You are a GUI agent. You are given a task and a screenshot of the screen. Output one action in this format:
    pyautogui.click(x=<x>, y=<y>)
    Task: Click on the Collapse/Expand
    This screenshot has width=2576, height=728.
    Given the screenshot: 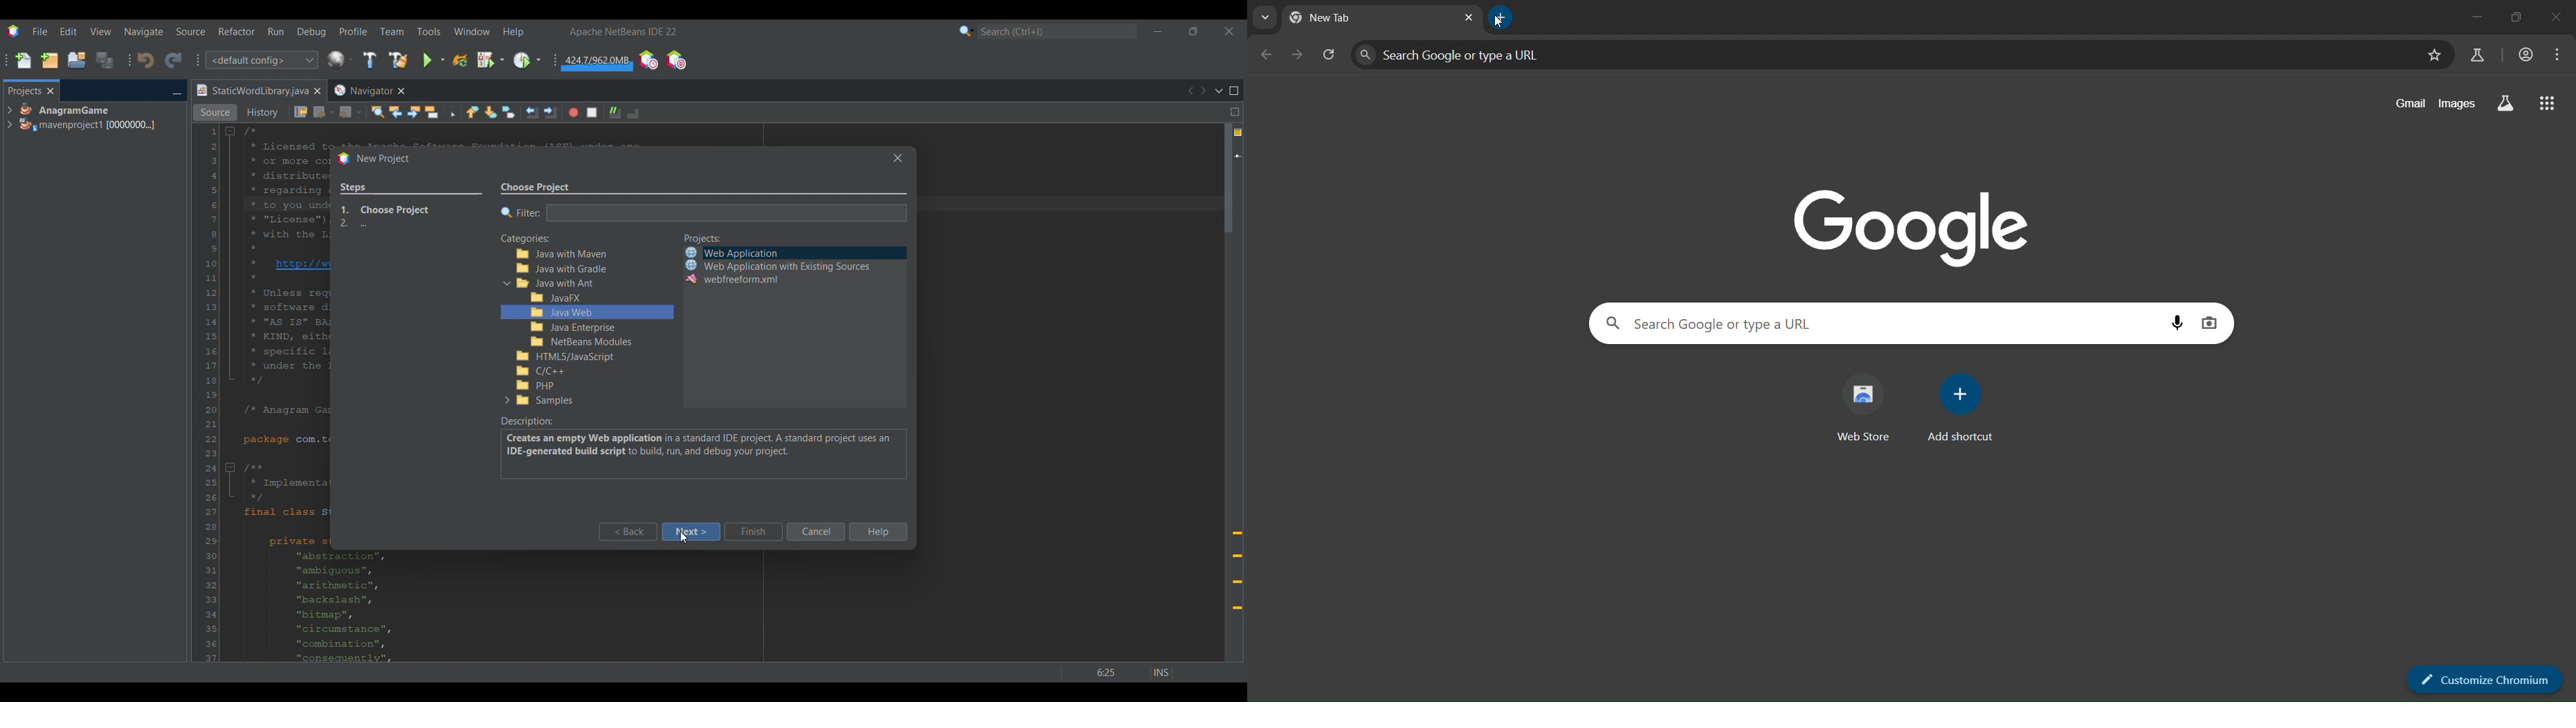 What is the action you would take?
    pyautogui.click(x=506, y=341)
    